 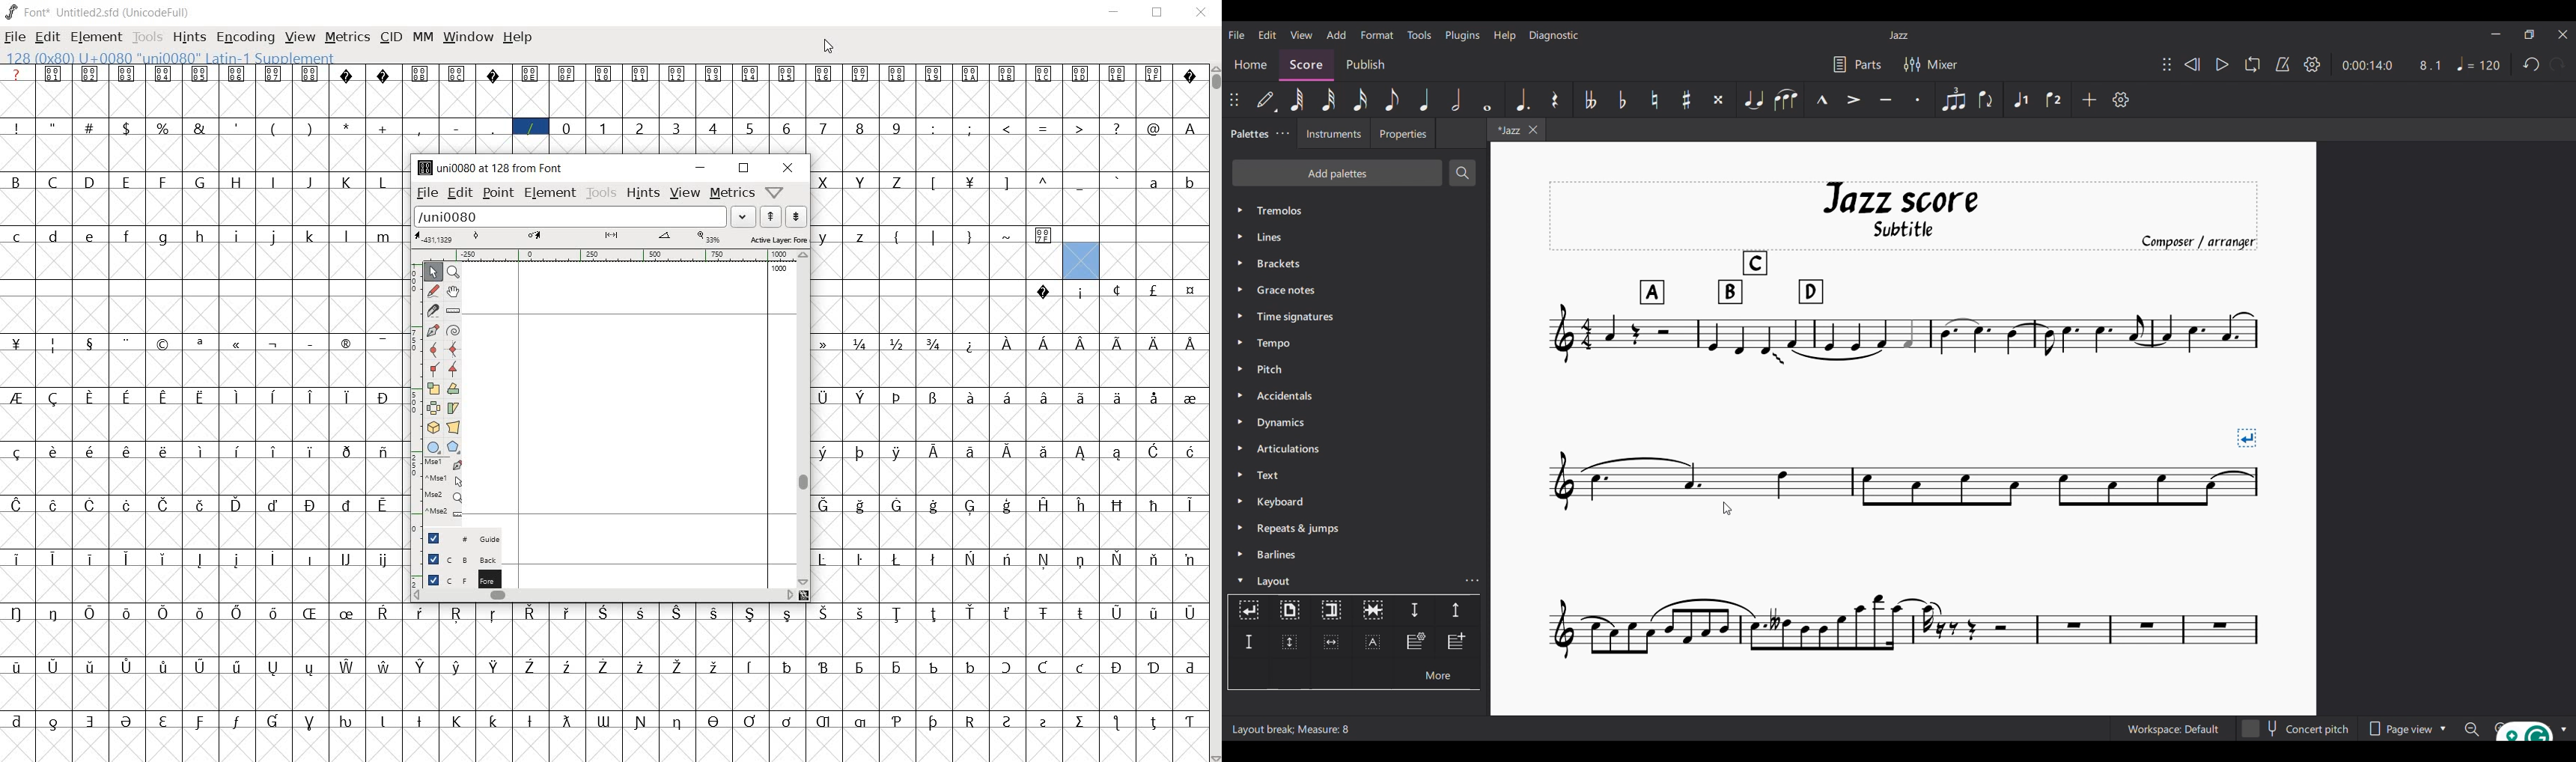 I want to click on glyph, so click(x=859, y=128).